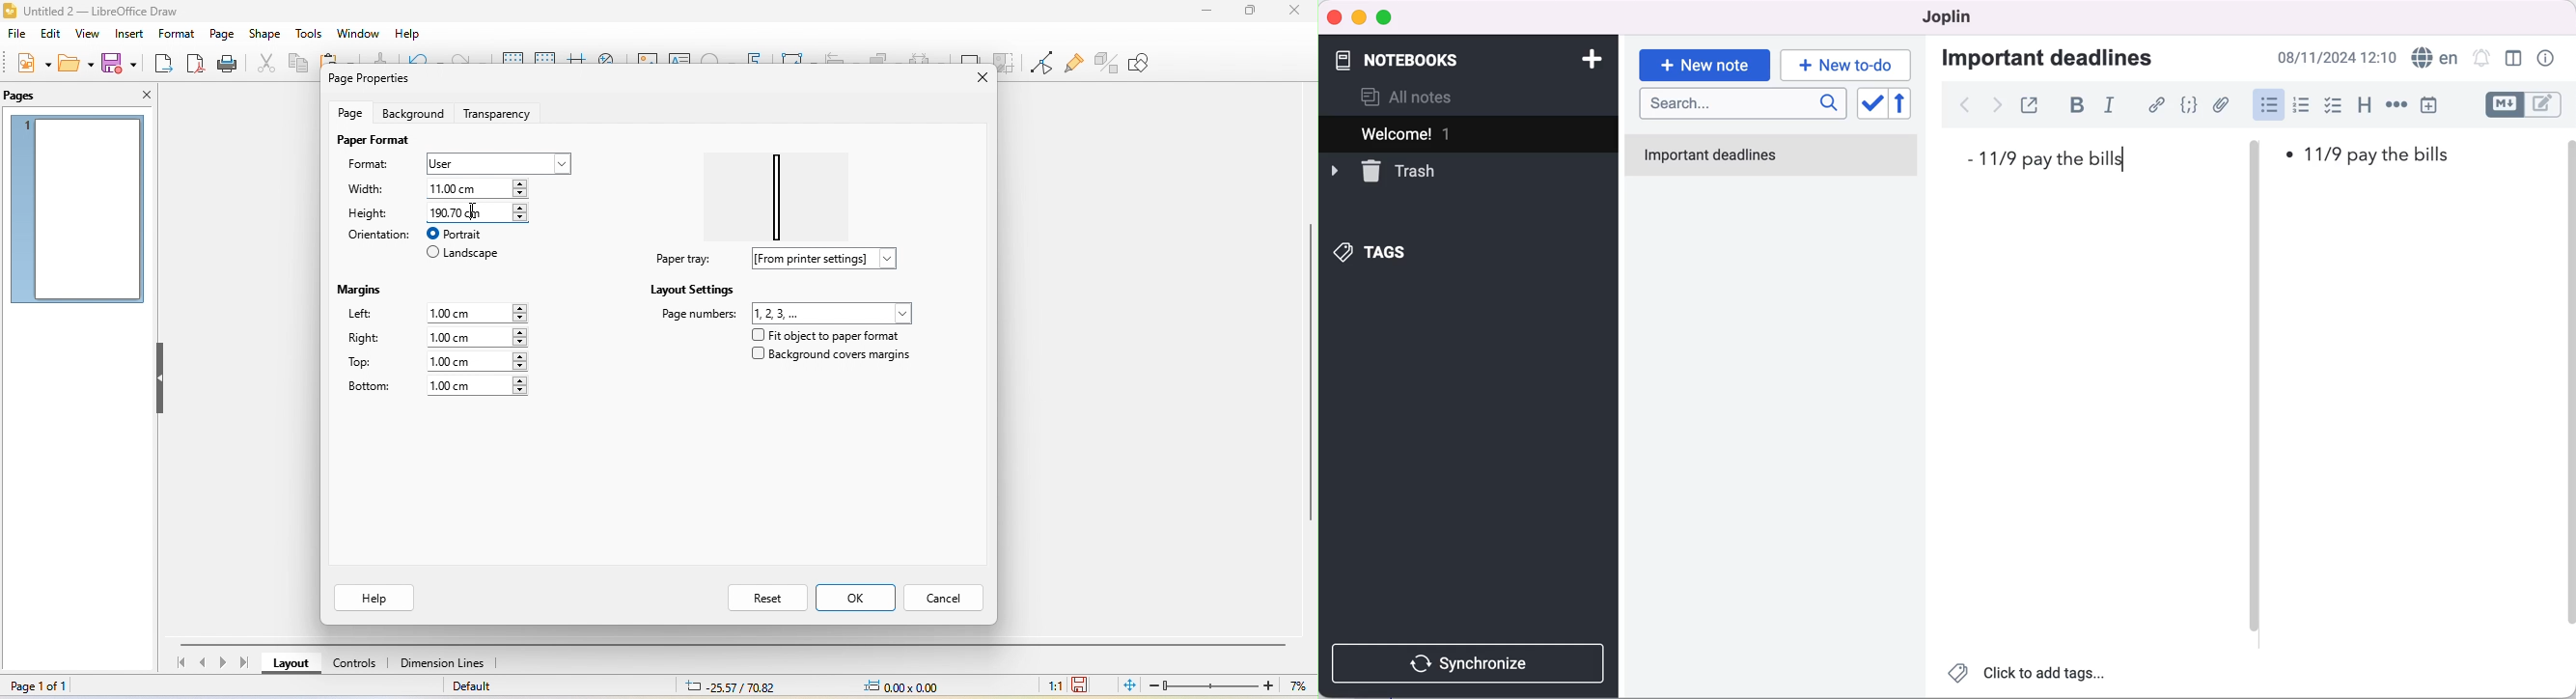  Describe the element at coordinates (2030, 106) in the screenshot. I see `toggle external editing` at that location.